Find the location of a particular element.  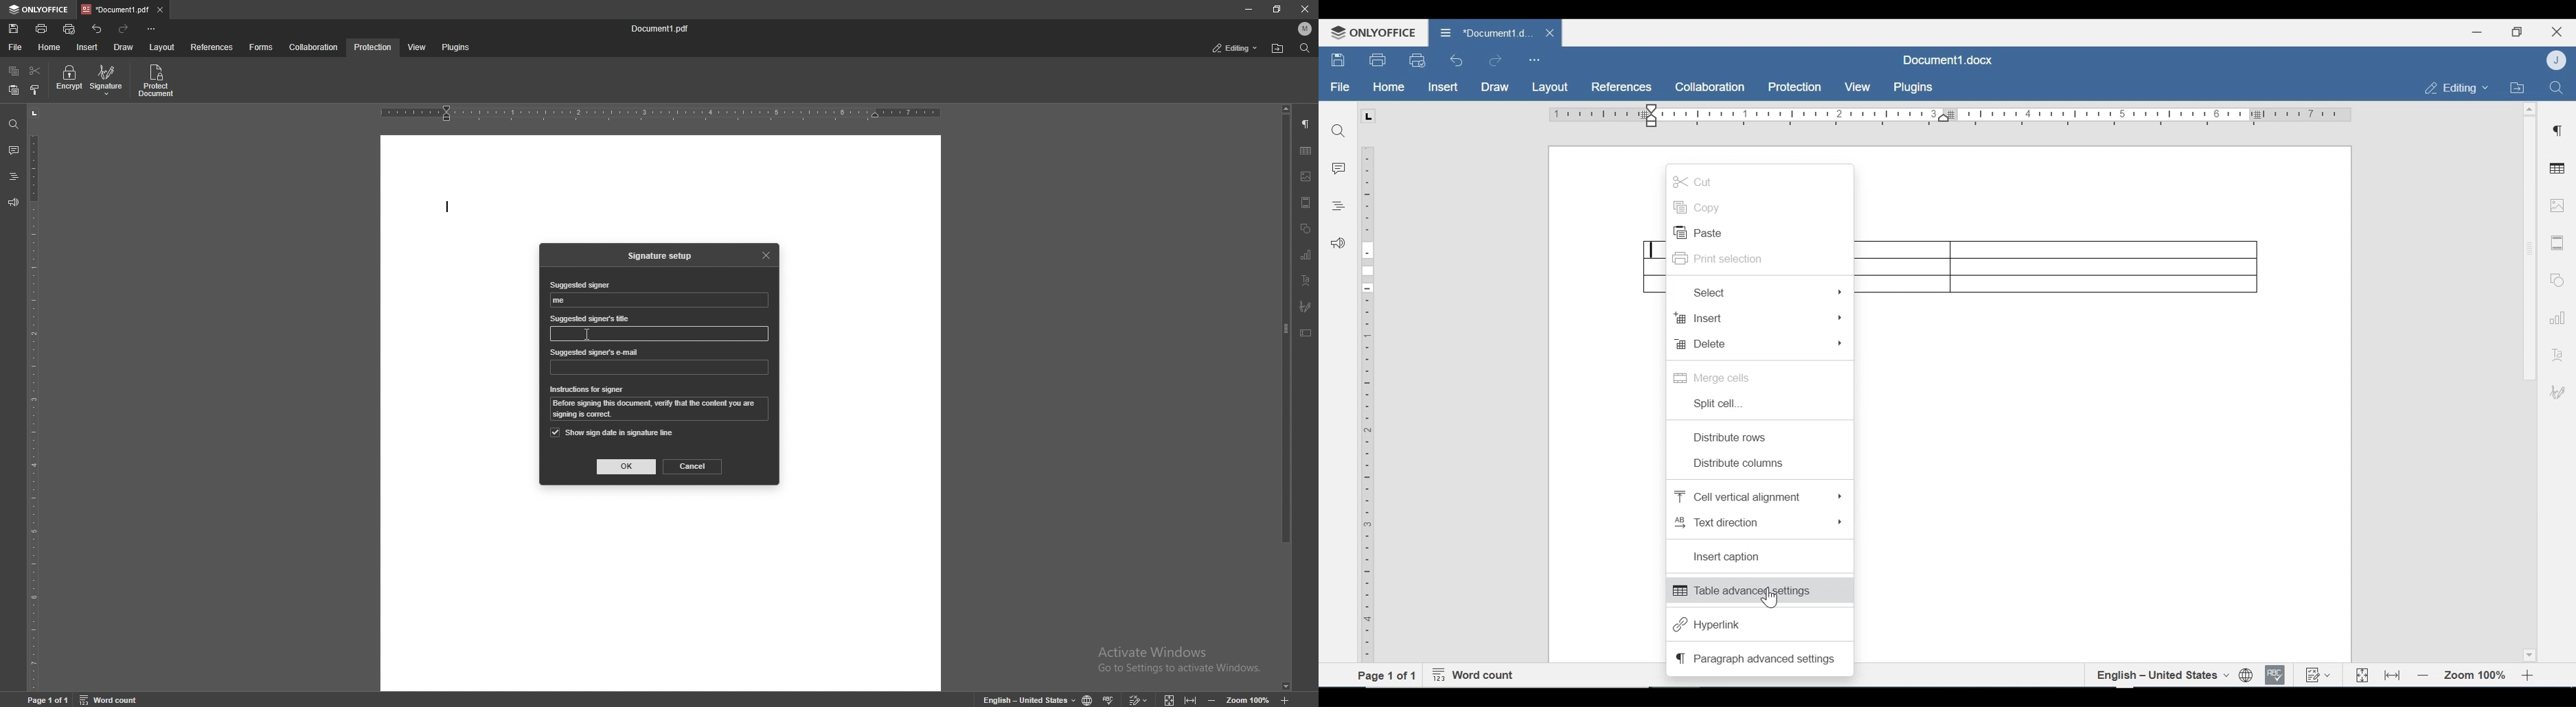

file is located at coordinates (16, 47).